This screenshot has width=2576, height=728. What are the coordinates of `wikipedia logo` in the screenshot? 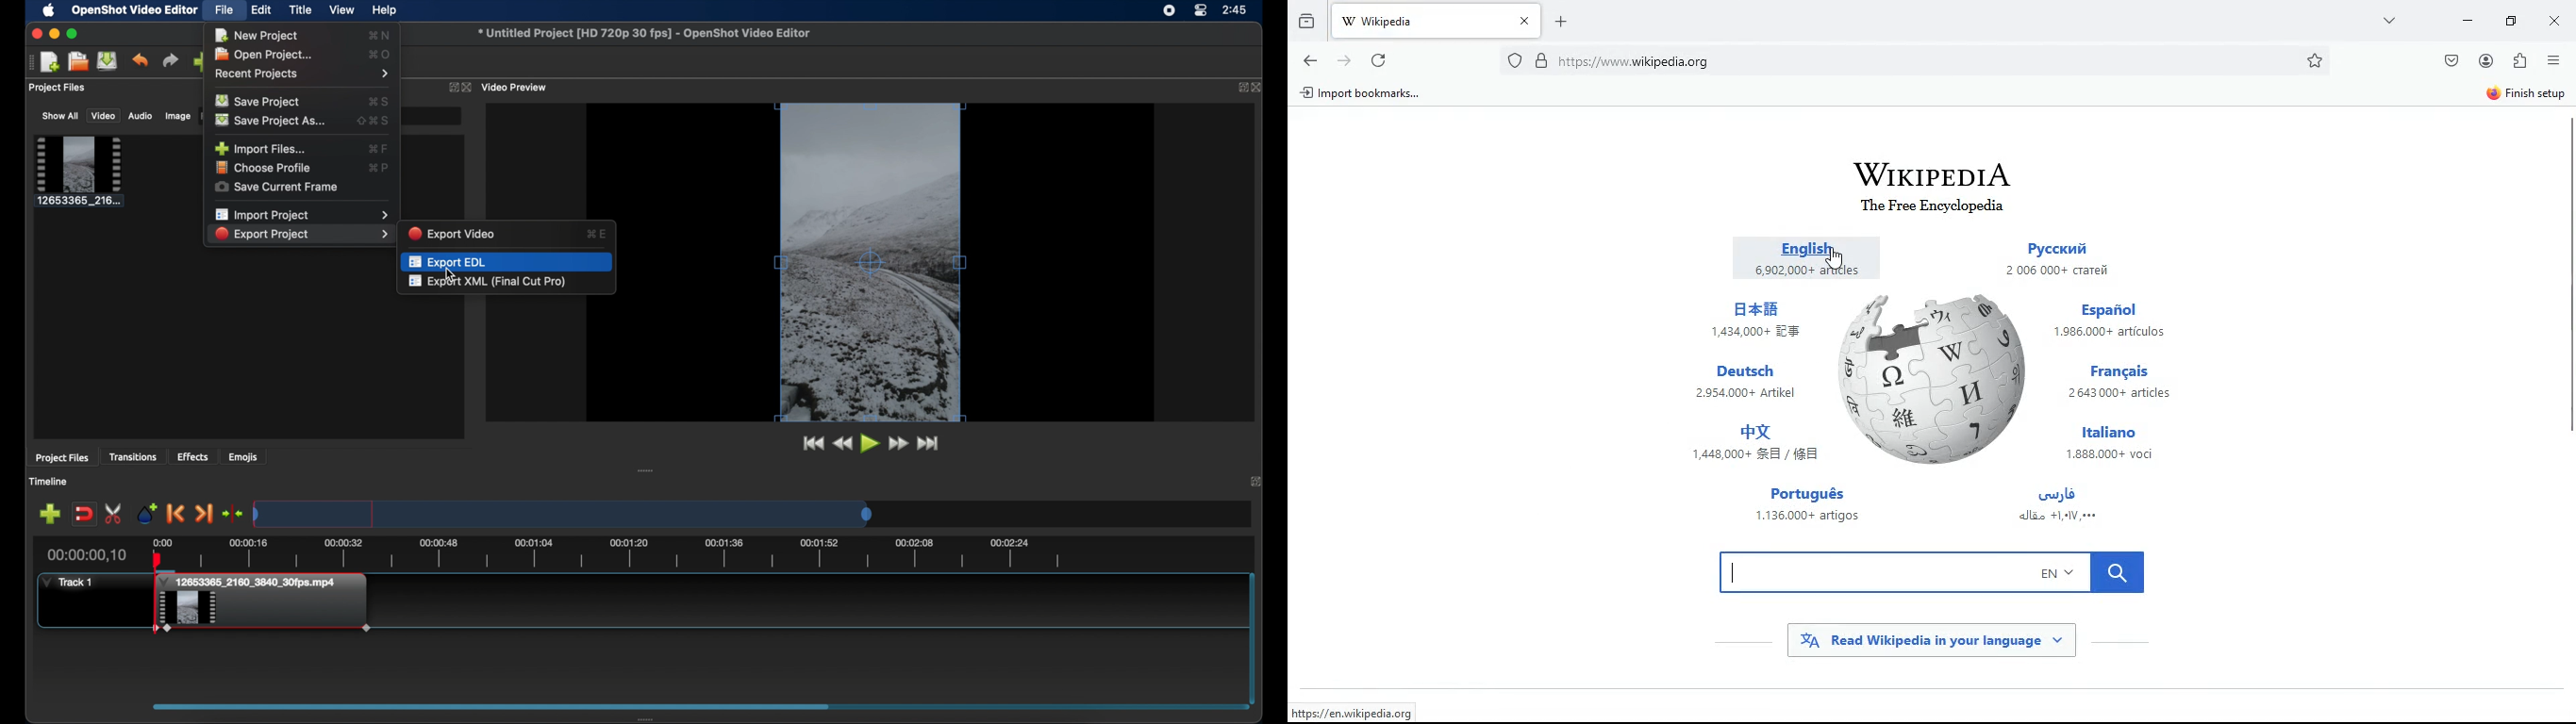 It's located at (1936, 384).